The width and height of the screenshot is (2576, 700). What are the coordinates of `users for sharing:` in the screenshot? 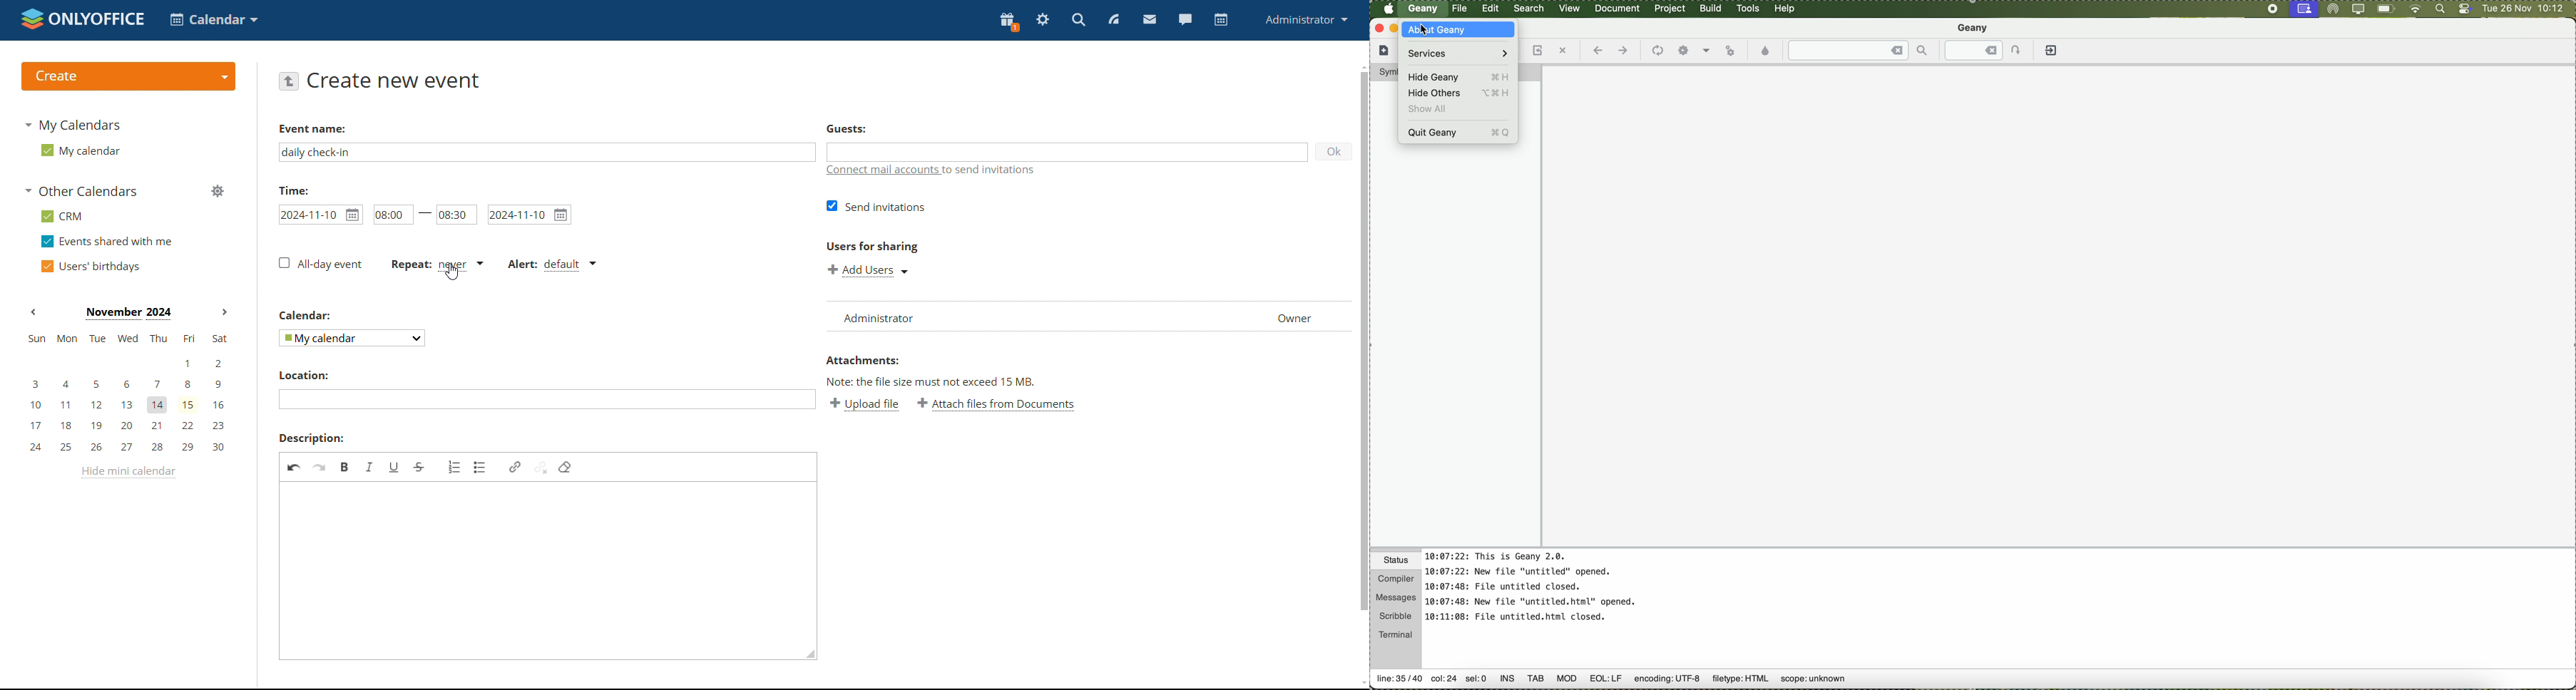 It's located at (879, 247).